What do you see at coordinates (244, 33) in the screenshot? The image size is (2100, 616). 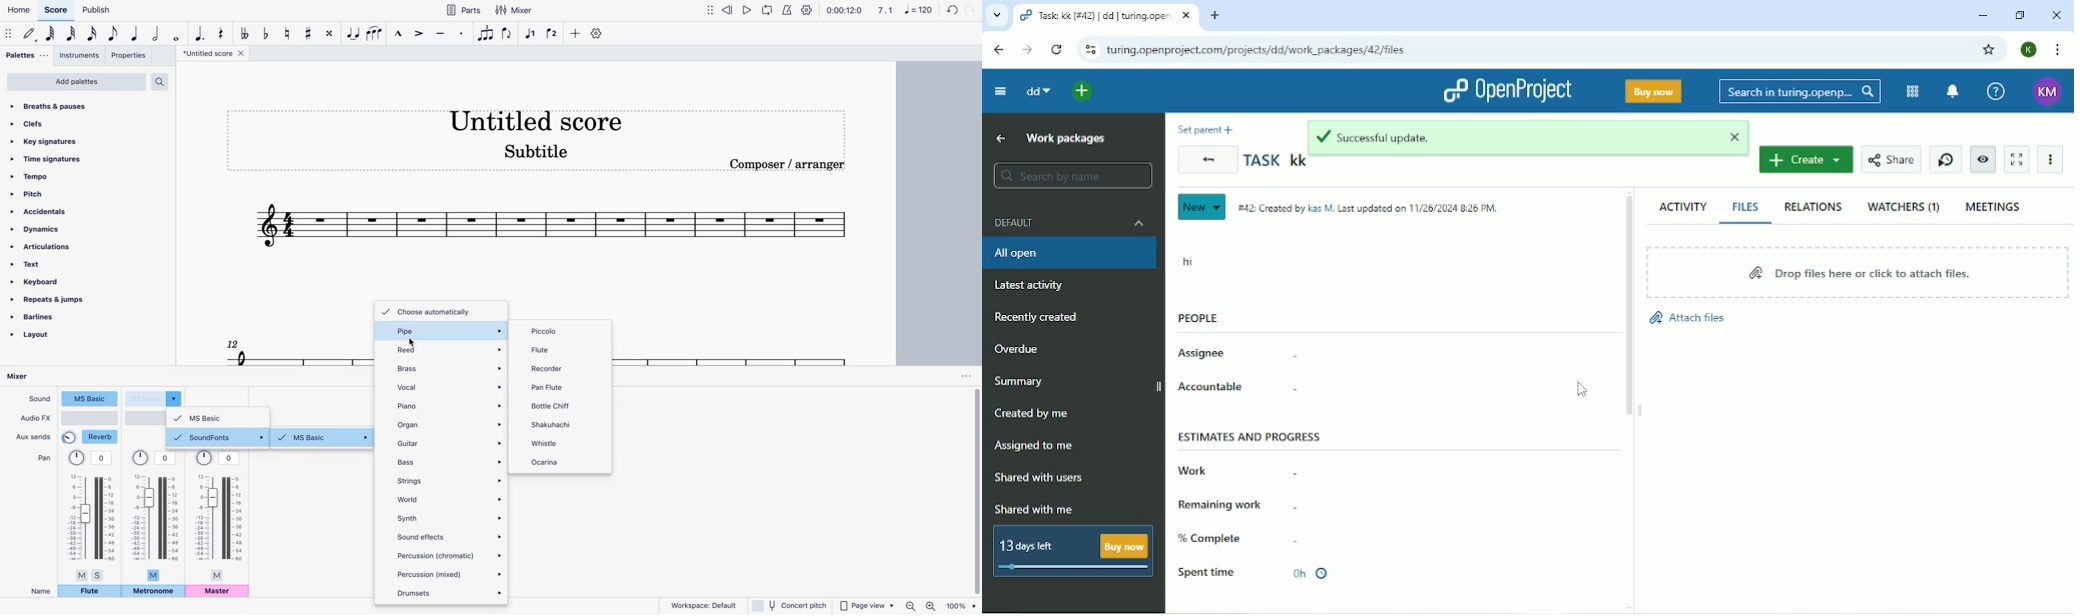 I see `toggle double flat` at bounding box center [244, 33].